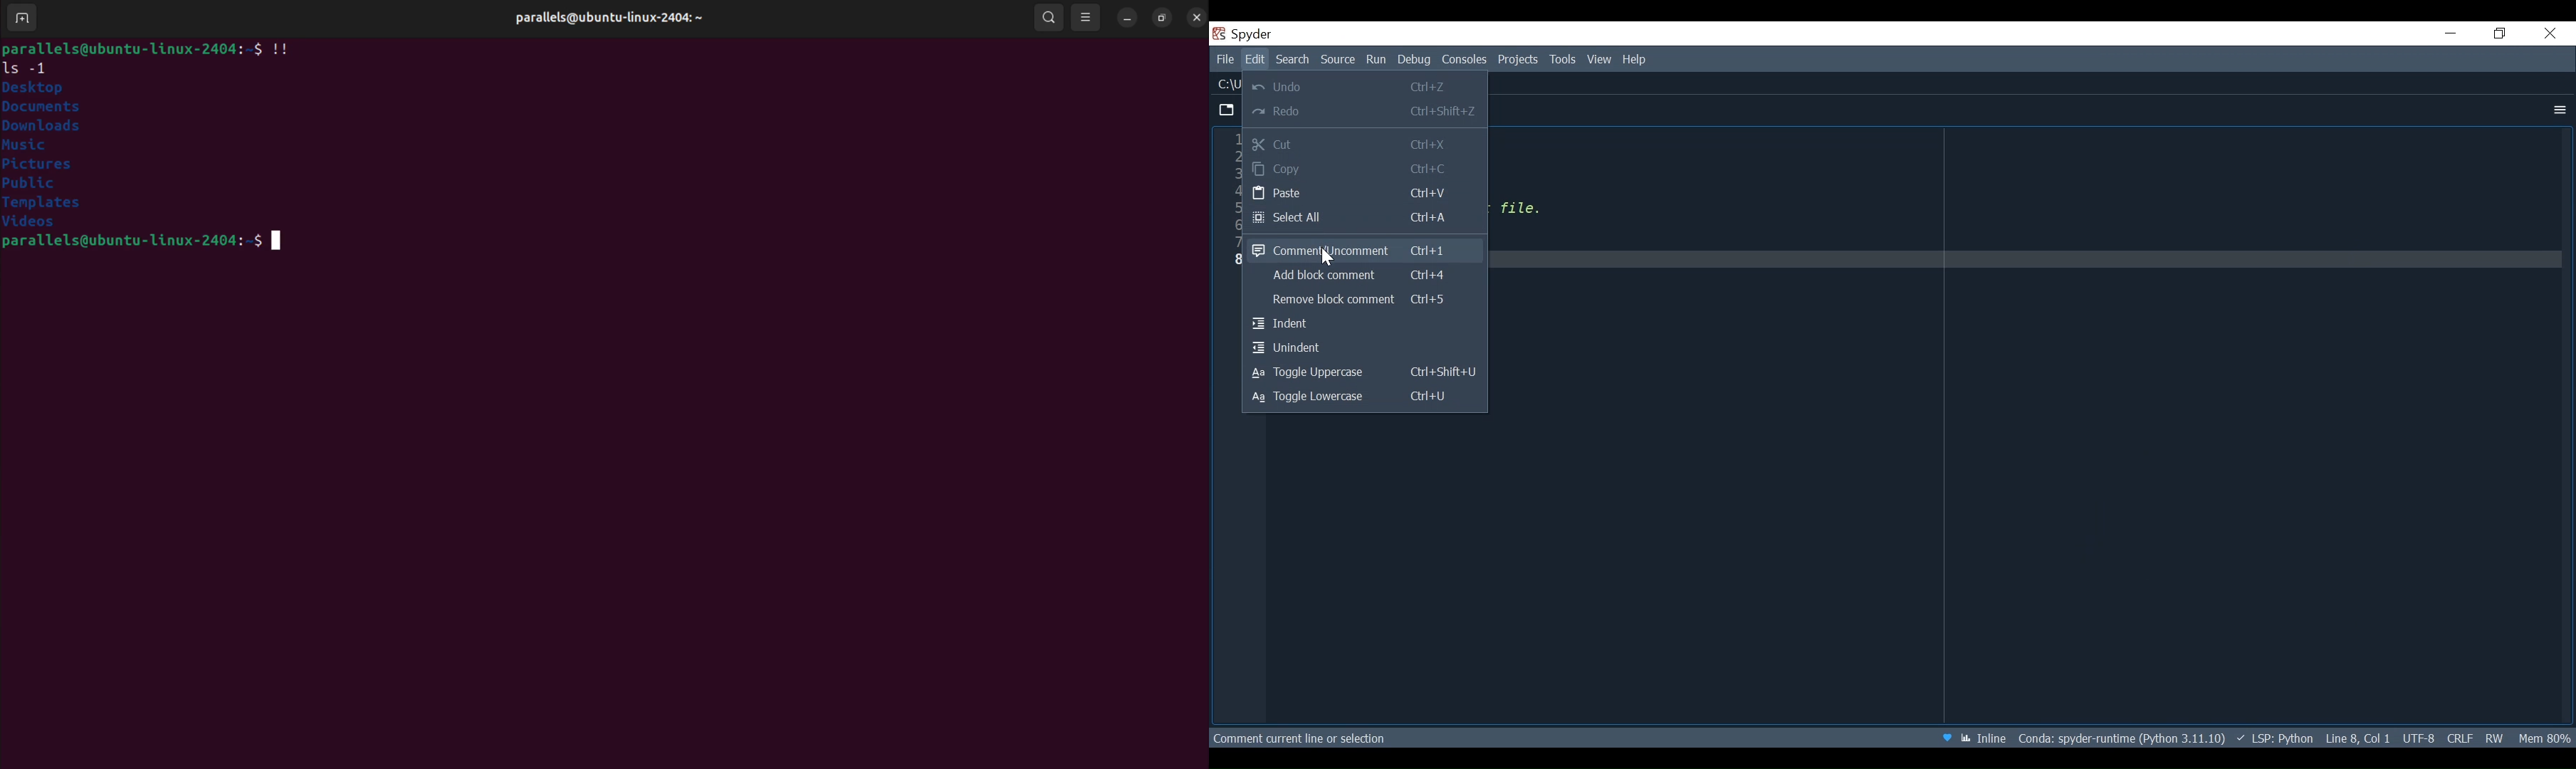 The height and width of the screenshot is (784, 2576). I want to click on File Encoding, so click(2419, 738).